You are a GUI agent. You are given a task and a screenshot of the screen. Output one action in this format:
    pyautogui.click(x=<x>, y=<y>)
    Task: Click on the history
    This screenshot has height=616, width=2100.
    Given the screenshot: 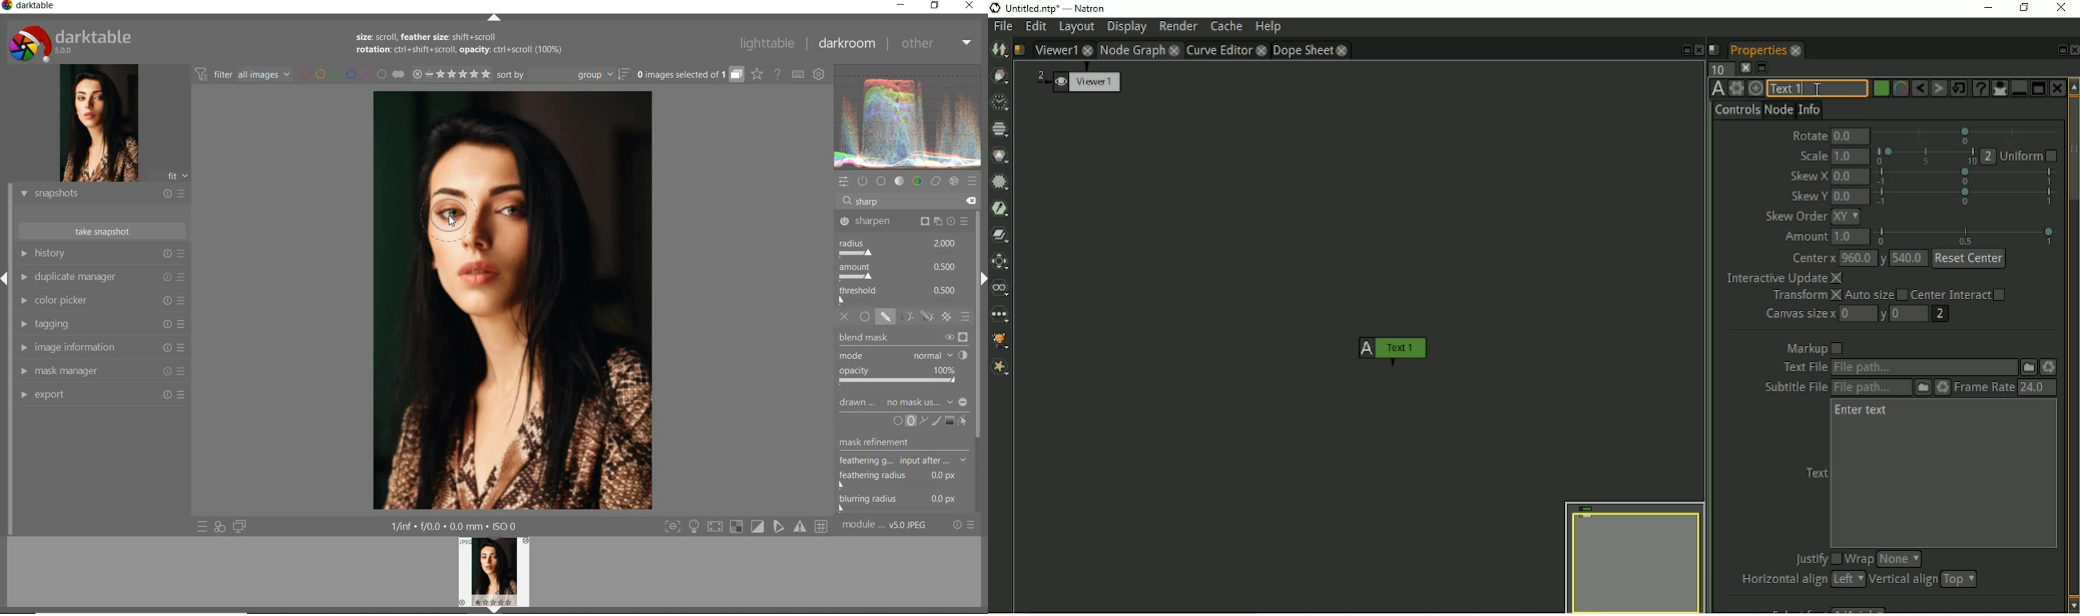 What is the action you would take?
    pyautogui.click(x=104, y=253)
    